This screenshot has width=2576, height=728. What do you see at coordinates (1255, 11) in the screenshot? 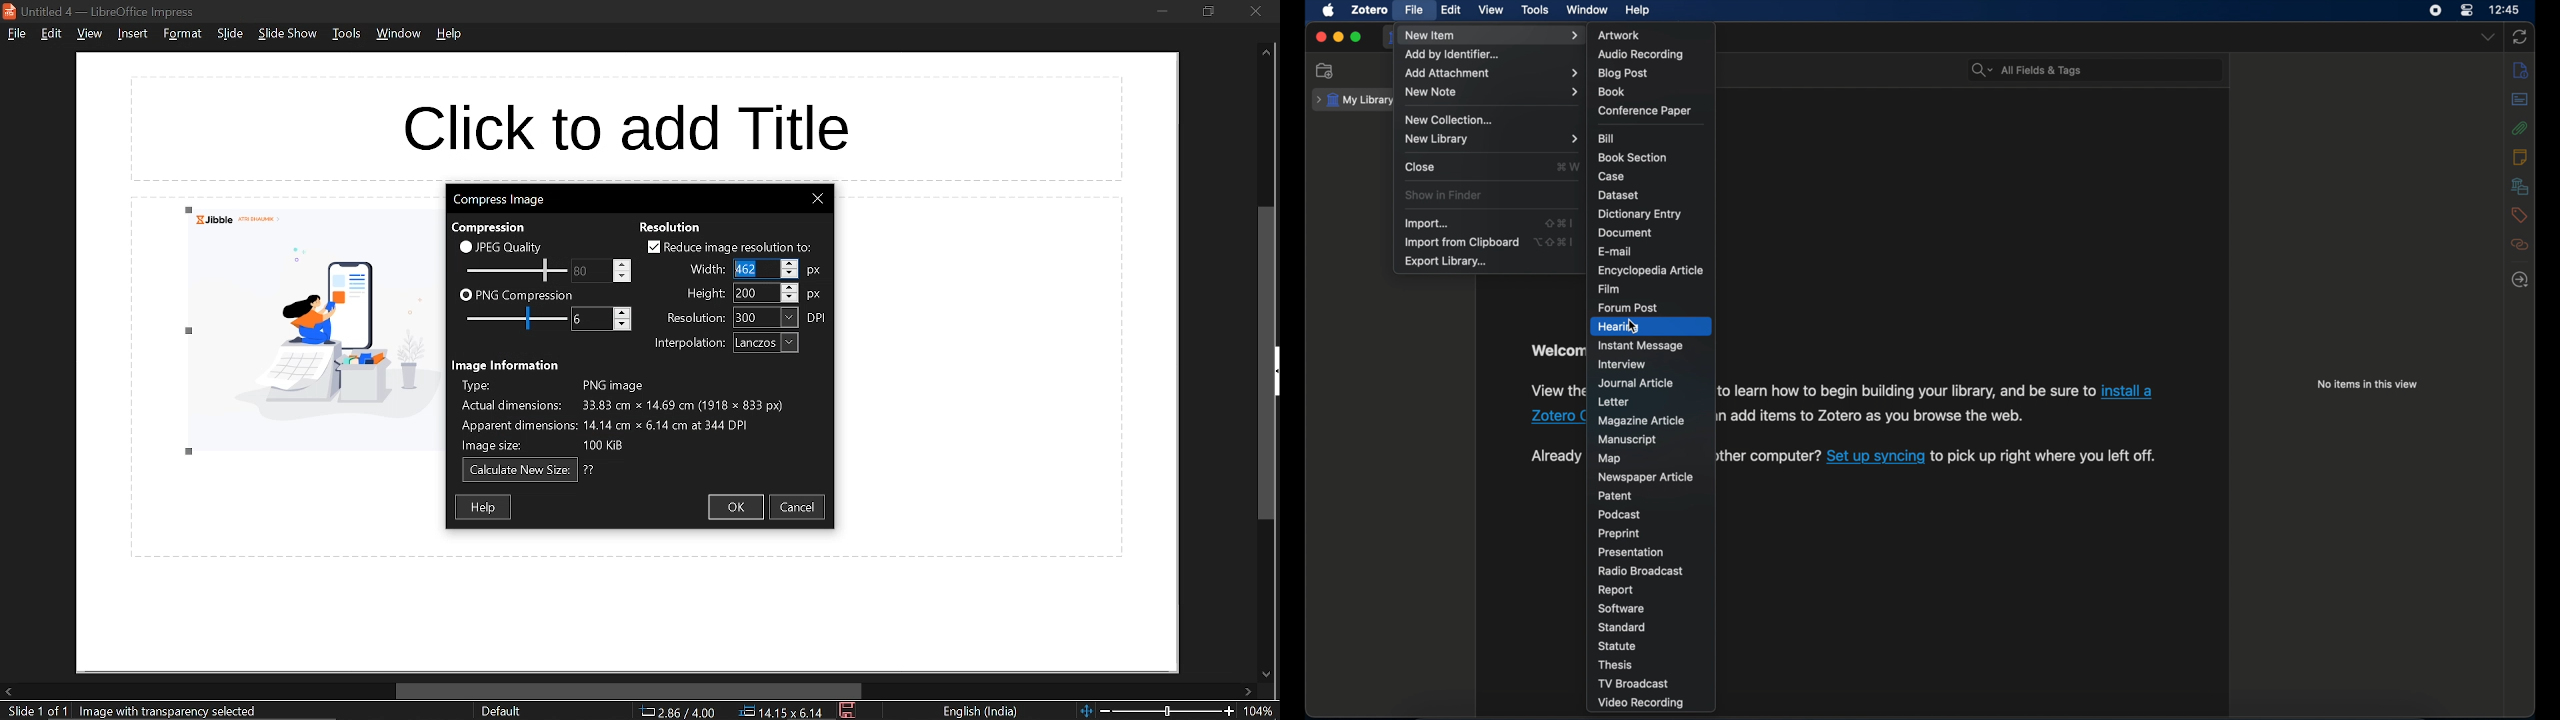
I see `close` at bounding box center [1255, 11].